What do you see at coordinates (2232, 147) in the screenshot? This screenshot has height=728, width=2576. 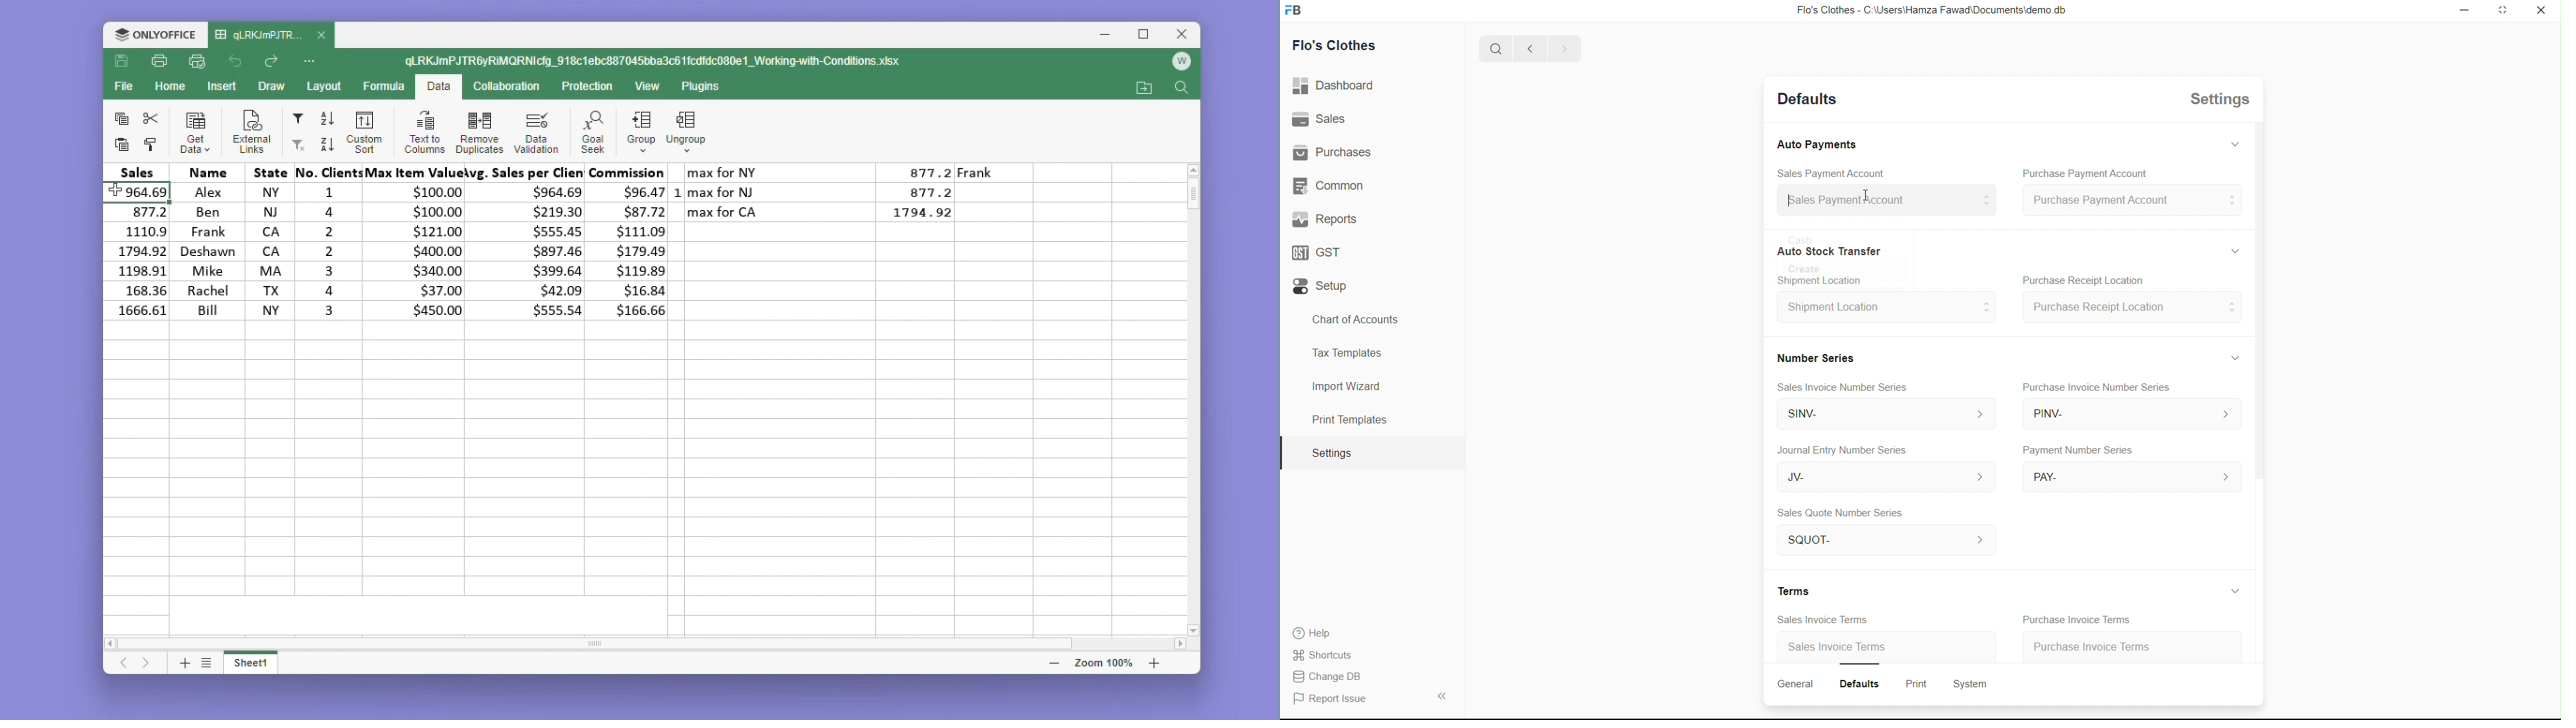 I see `Hide ` at bounding box center [2232, 147].